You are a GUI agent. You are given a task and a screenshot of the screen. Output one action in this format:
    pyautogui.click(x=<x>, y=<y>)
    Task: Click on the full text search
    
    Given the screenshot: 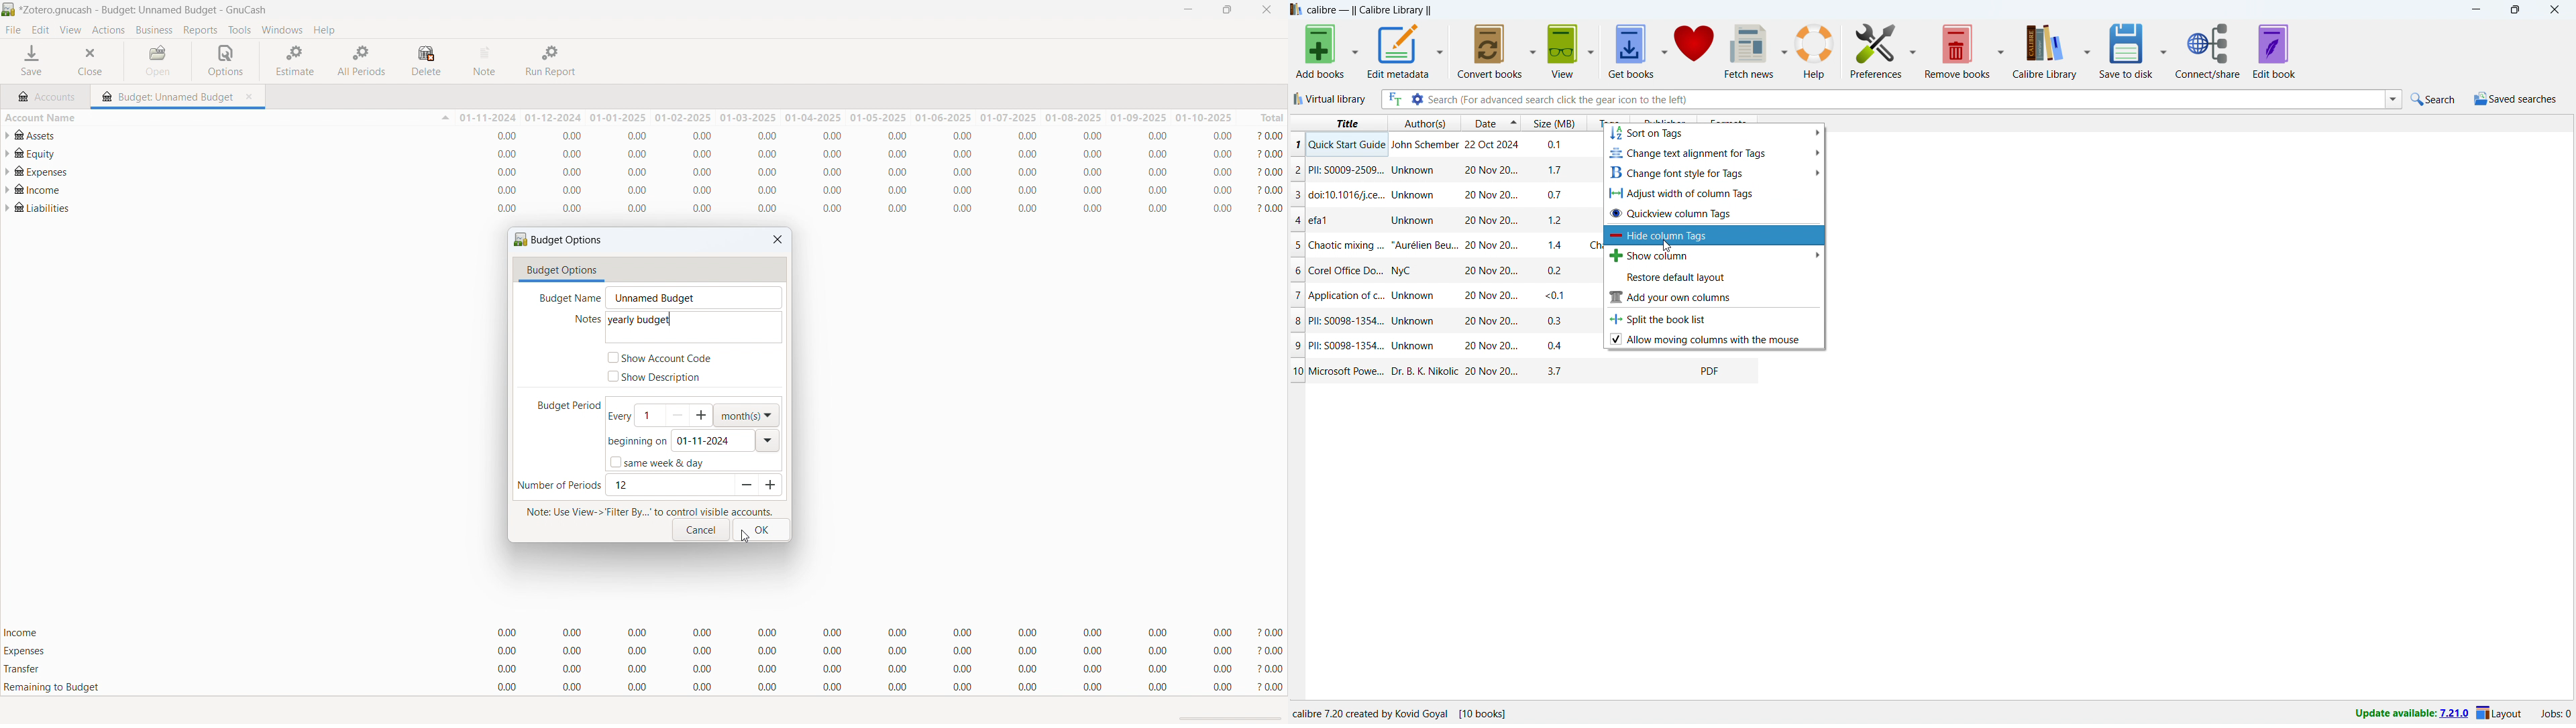 What is the action you would take?
    pyautogui.click(x=1395, y=99)
    